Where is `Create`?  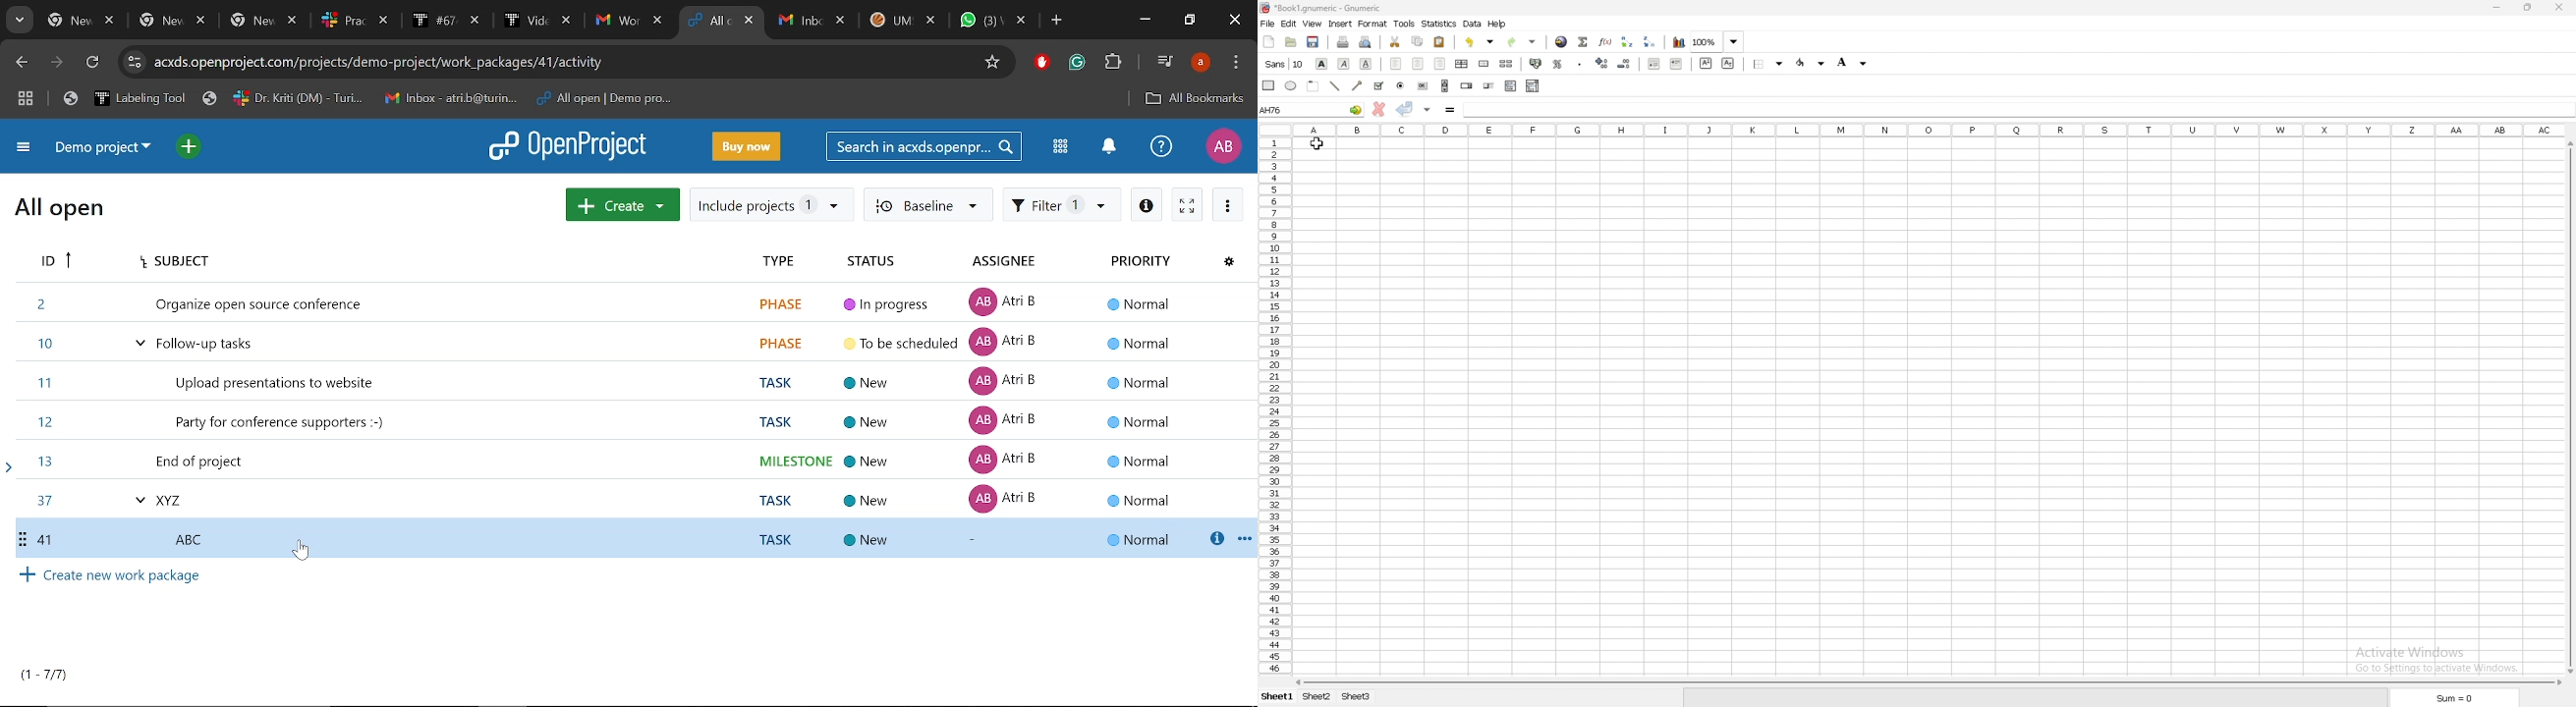
Create is located at coordinates (623, 205).